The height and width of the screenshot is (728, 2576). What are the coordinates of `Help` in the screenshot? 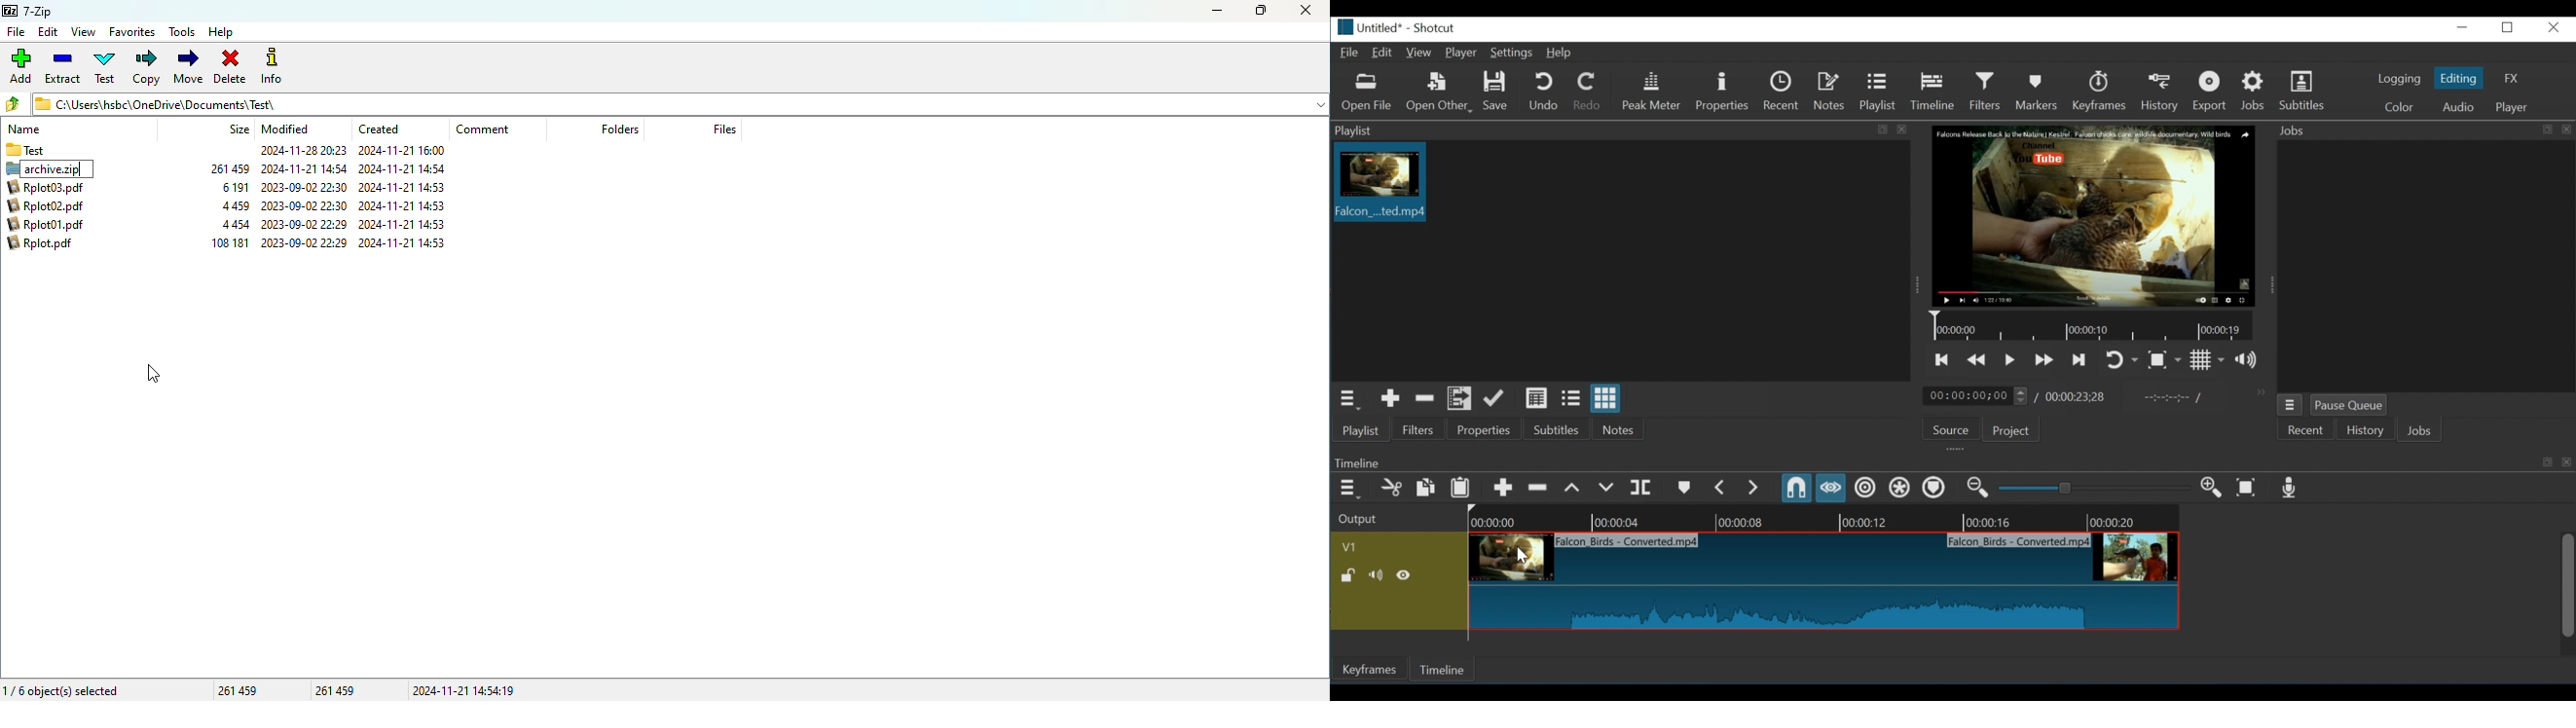 It's located at (1560, 54).